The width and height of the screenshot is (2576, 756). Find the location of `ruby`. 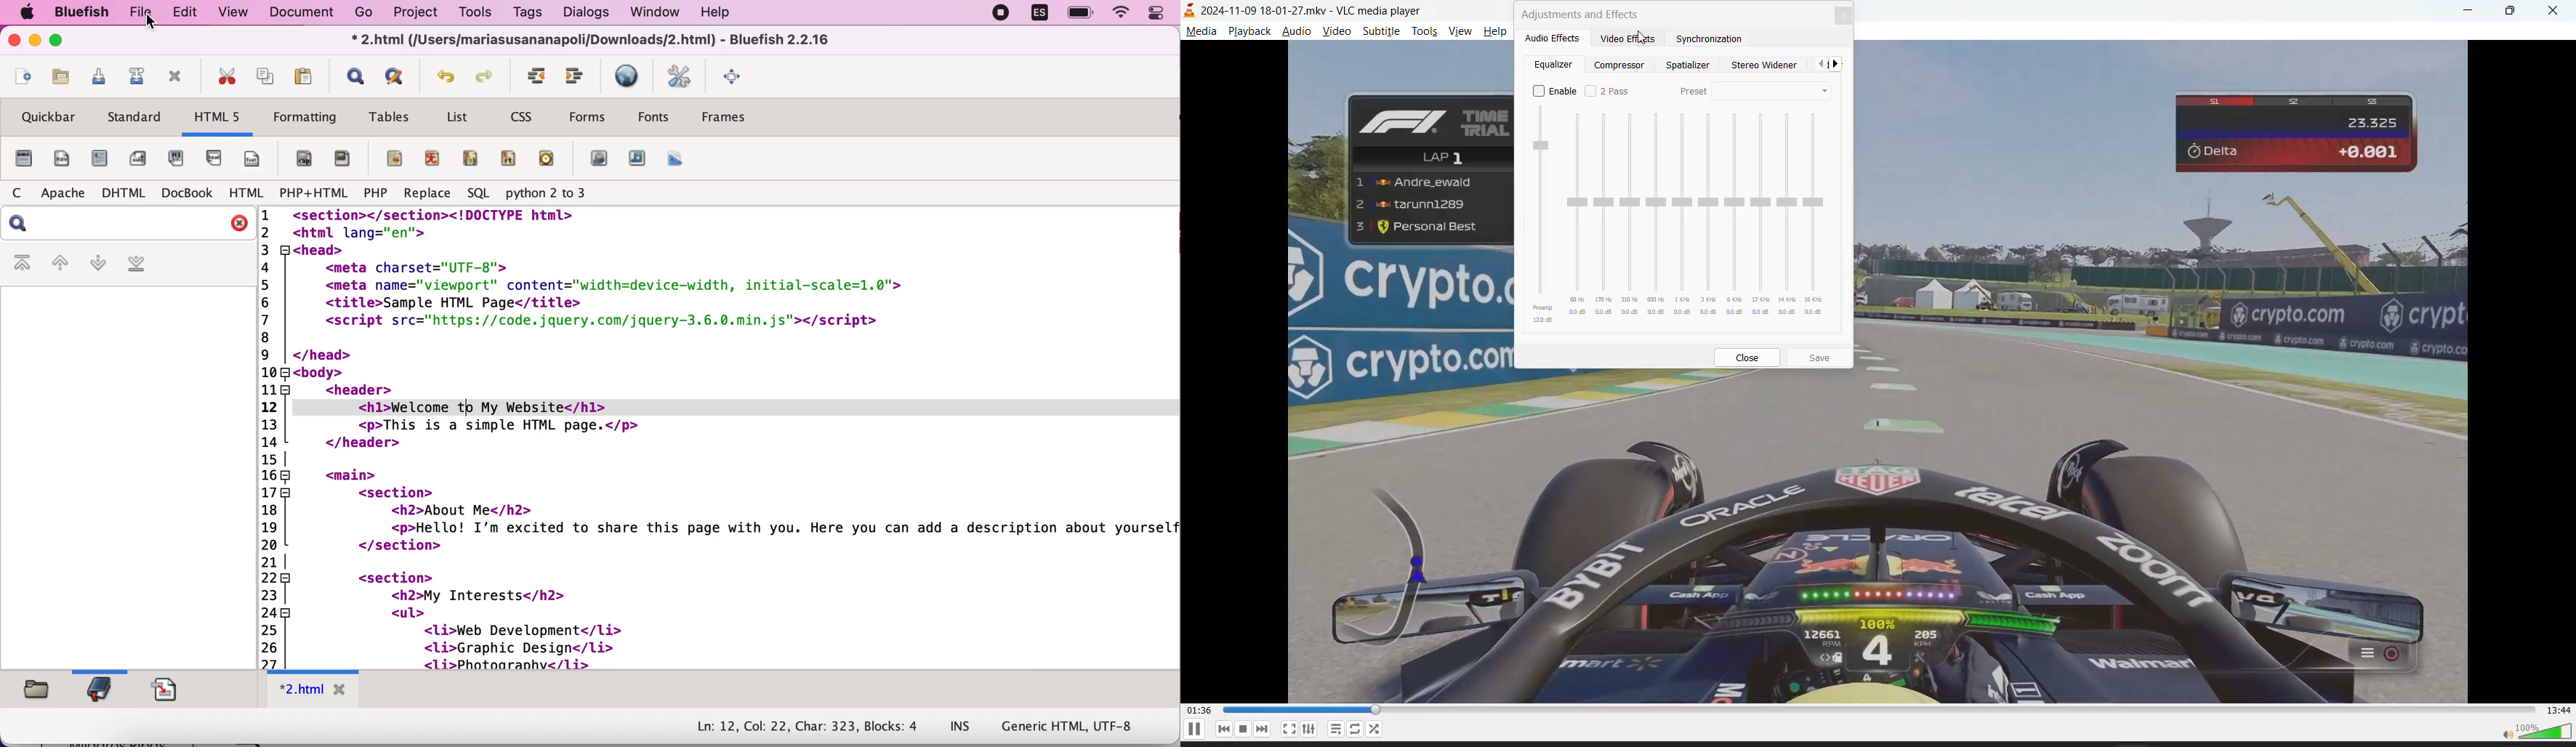

ruby is located at coordinates (430, 158).